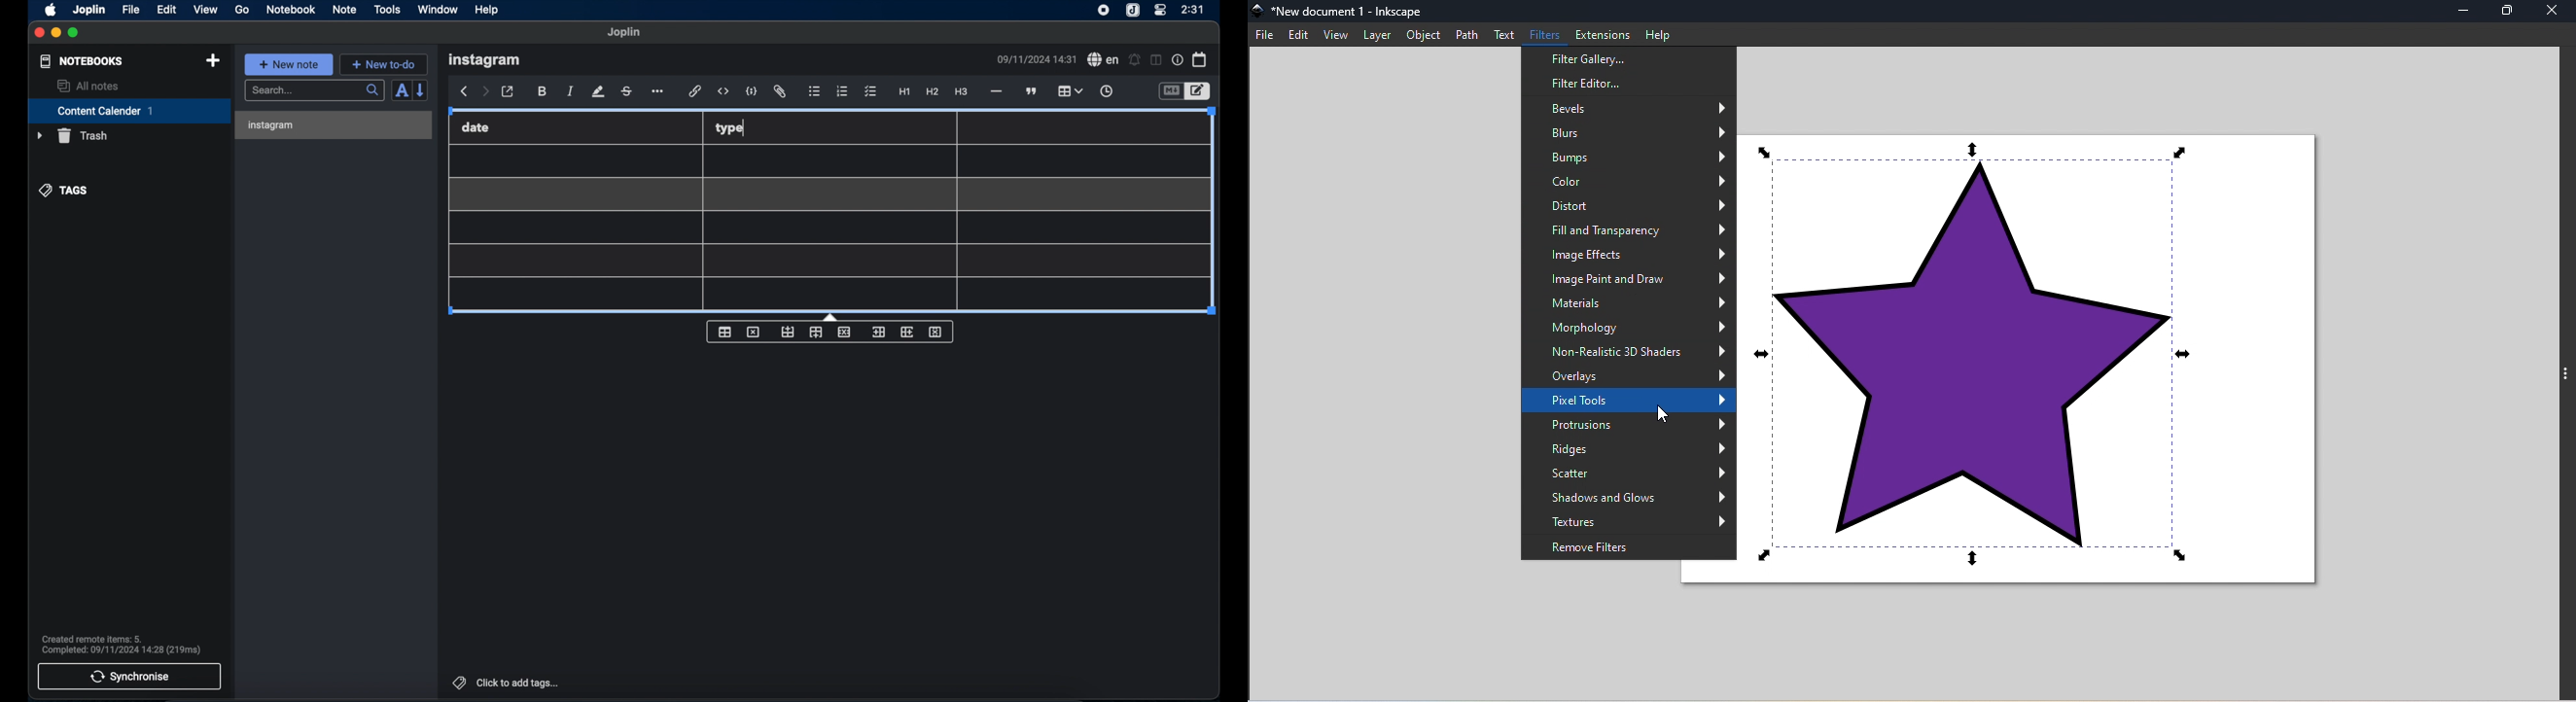 This screenshot has width=2576, height=728. I want to click on Extensions, so click(1603, 34).